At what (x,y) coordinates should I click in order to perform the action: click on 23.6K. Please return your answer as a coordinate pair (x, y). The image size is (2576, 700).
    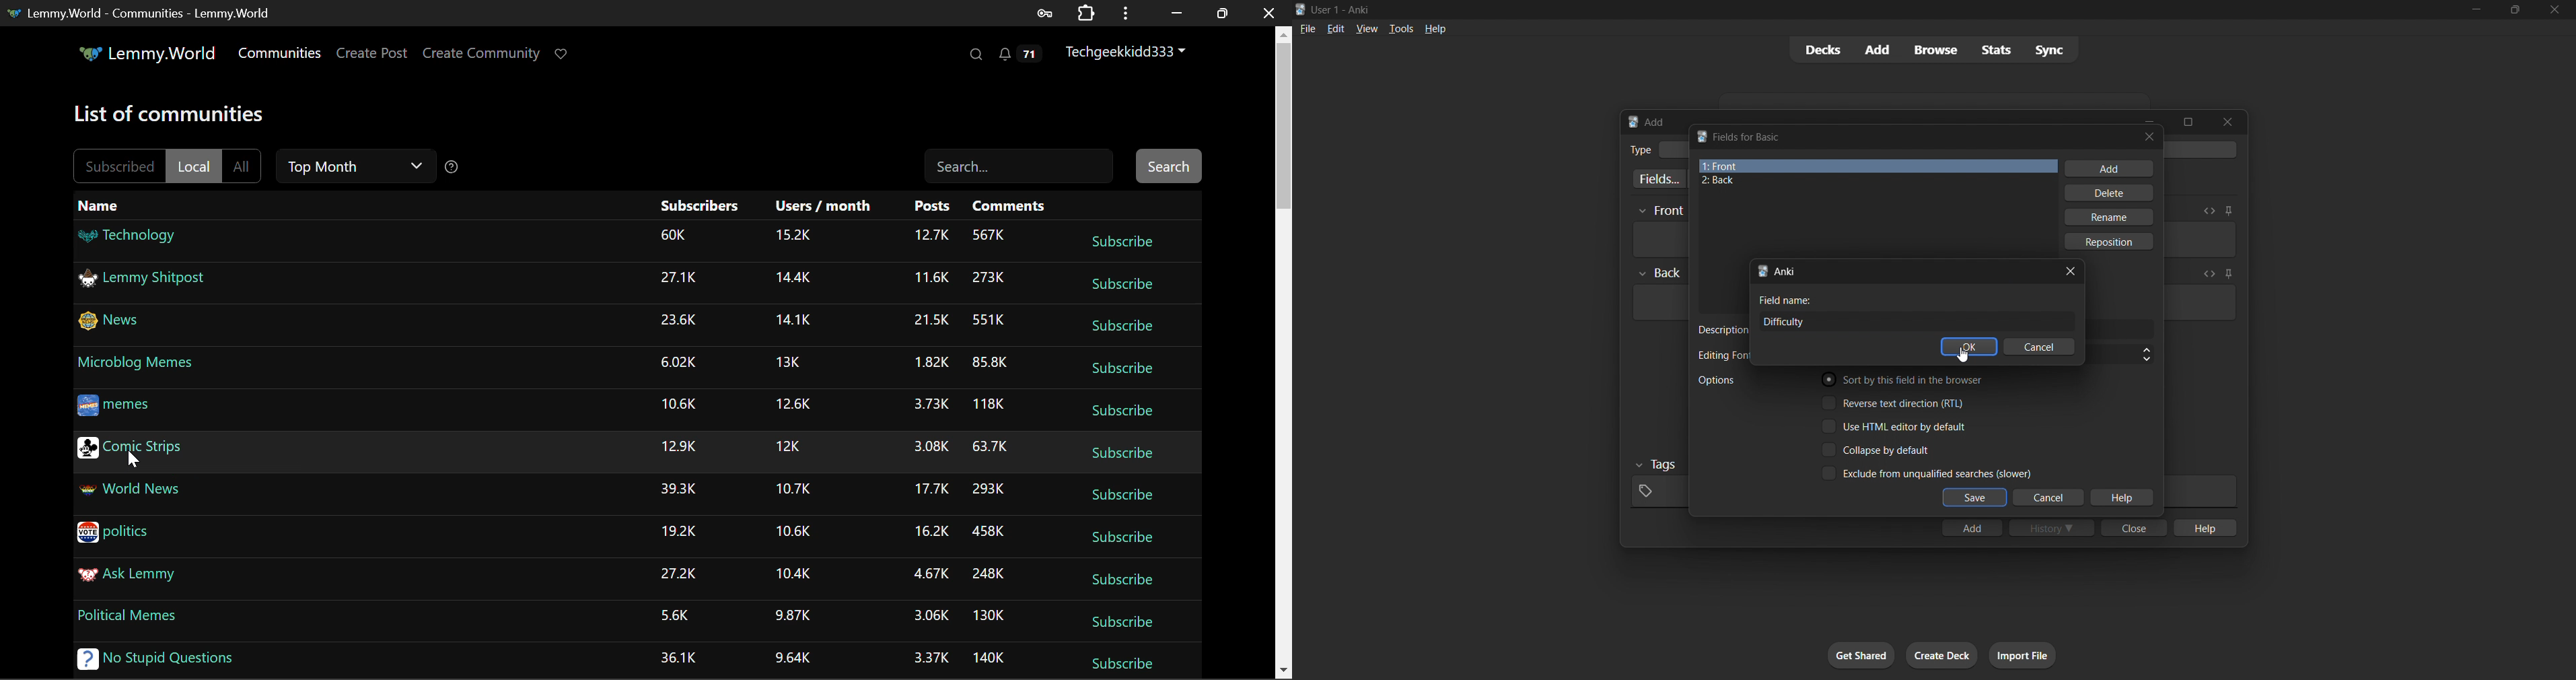
    Looking at the image, I should click on (677, 320).